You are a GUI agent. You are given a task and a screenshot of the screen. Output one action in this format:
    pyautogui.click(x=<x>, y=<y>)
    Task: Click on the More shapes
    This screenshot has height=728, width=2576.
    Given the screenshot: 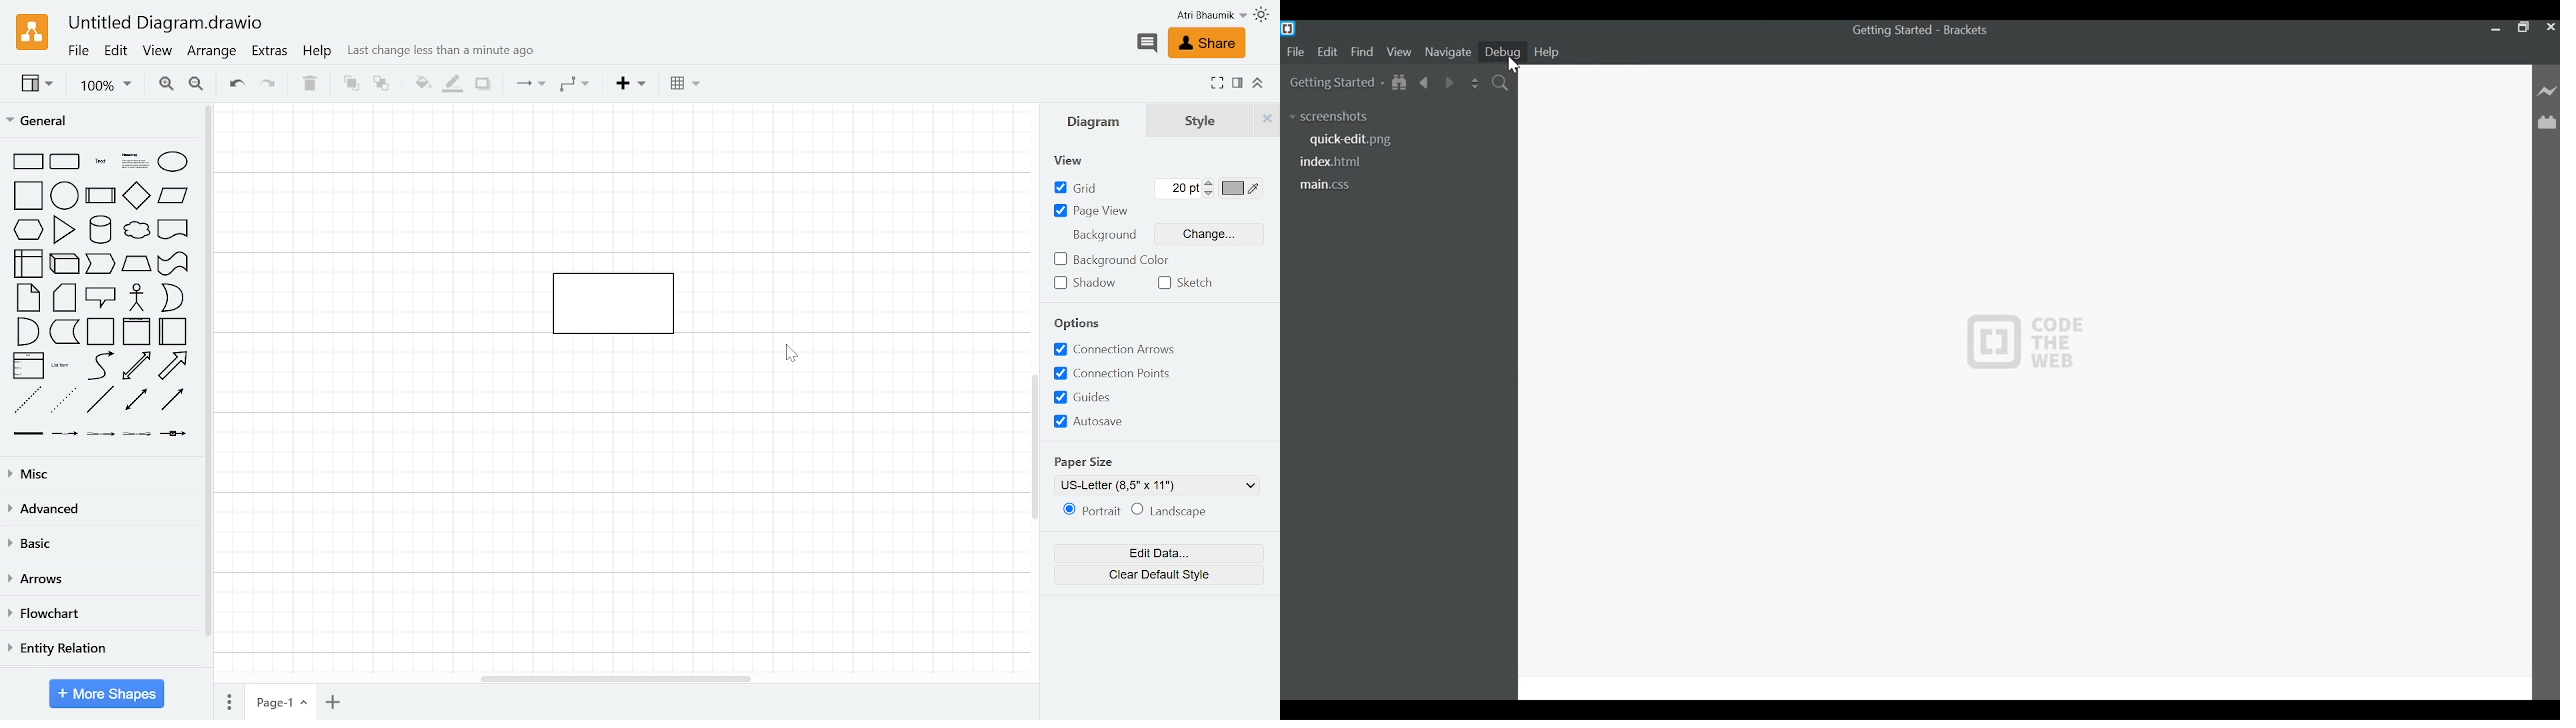 What is the action you would take?
    pyautogui.click(x=105, y=693)
    